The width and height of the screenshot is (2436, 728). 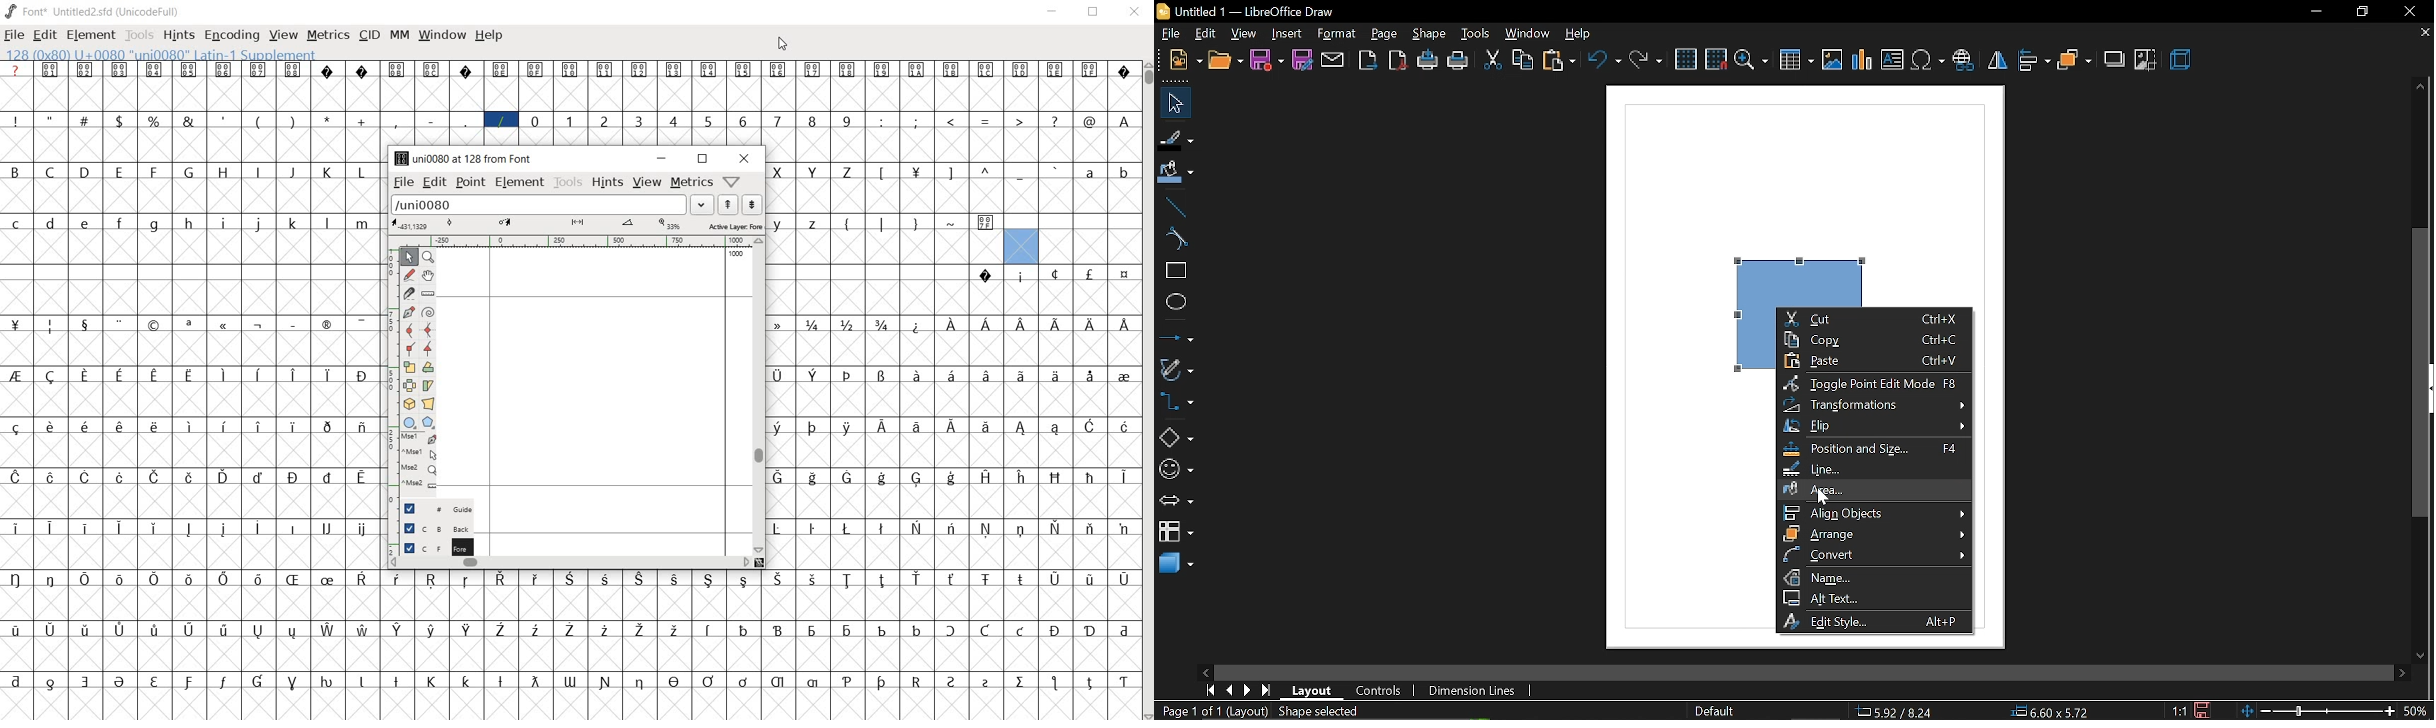 I want to click on glyph, so click(x=155, y=579).